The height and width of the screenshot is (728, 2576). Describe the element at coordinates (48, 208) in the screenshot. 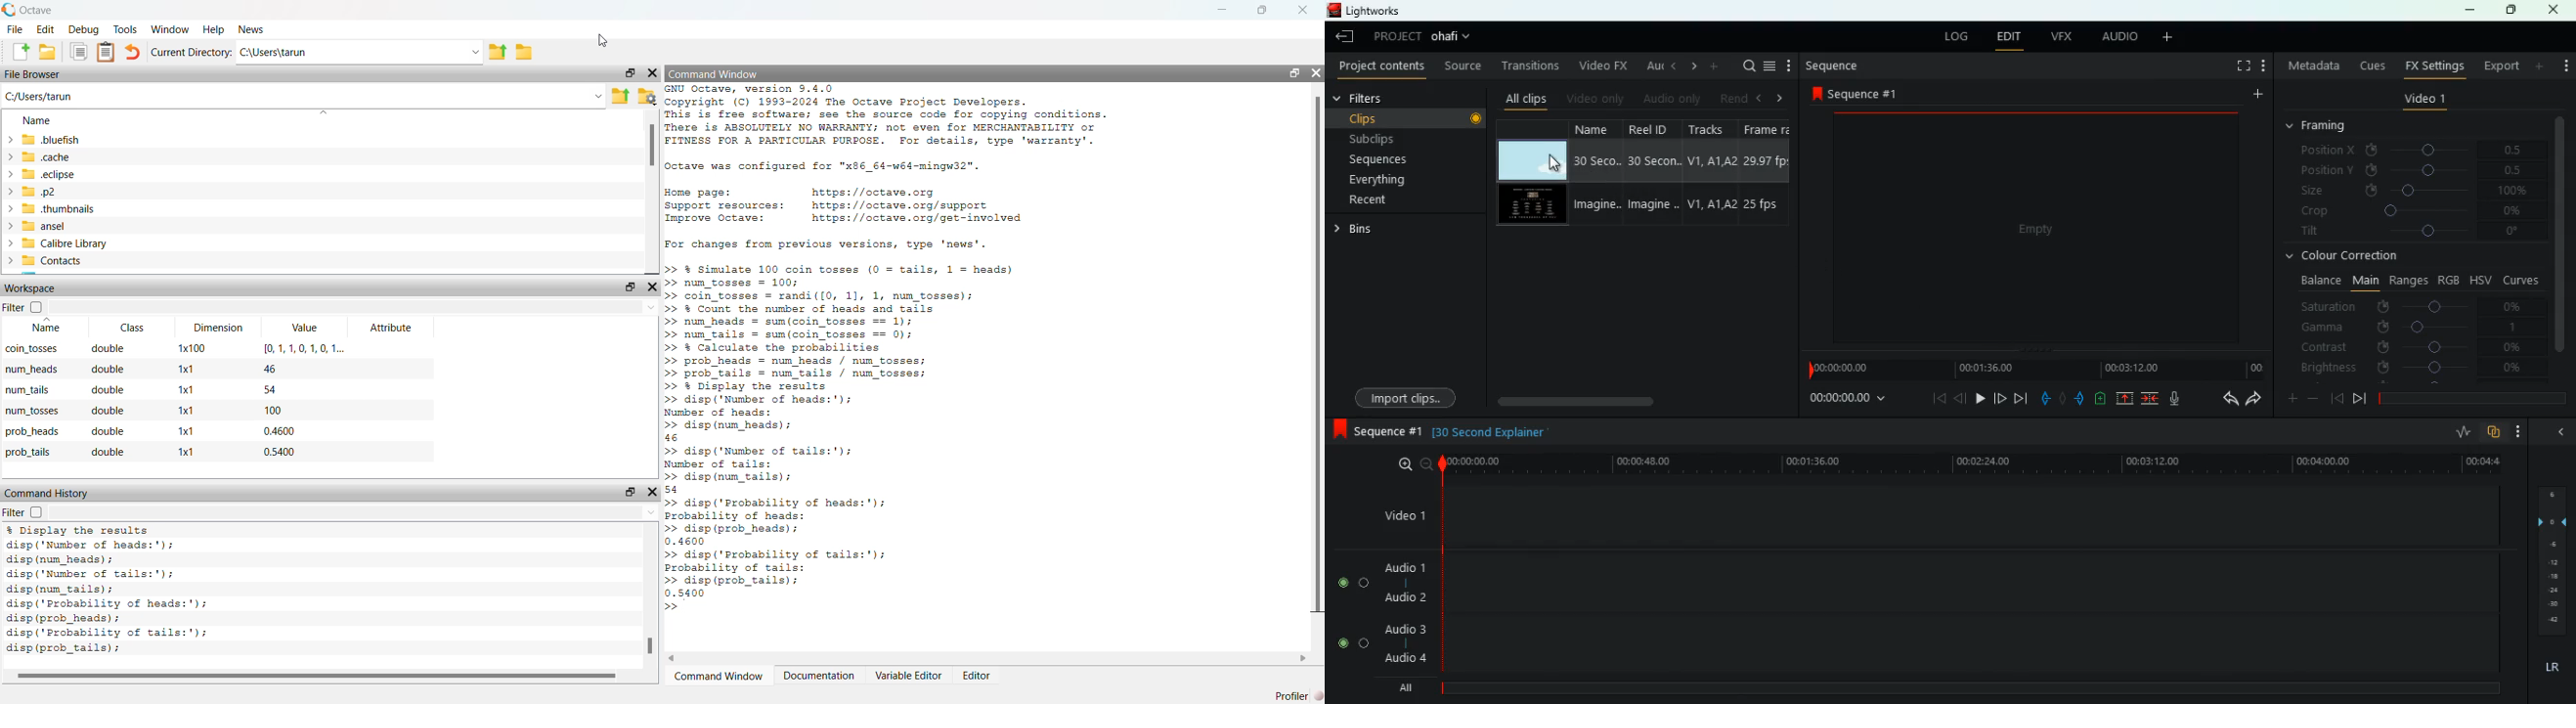

I see `.thumbnails` at that location.